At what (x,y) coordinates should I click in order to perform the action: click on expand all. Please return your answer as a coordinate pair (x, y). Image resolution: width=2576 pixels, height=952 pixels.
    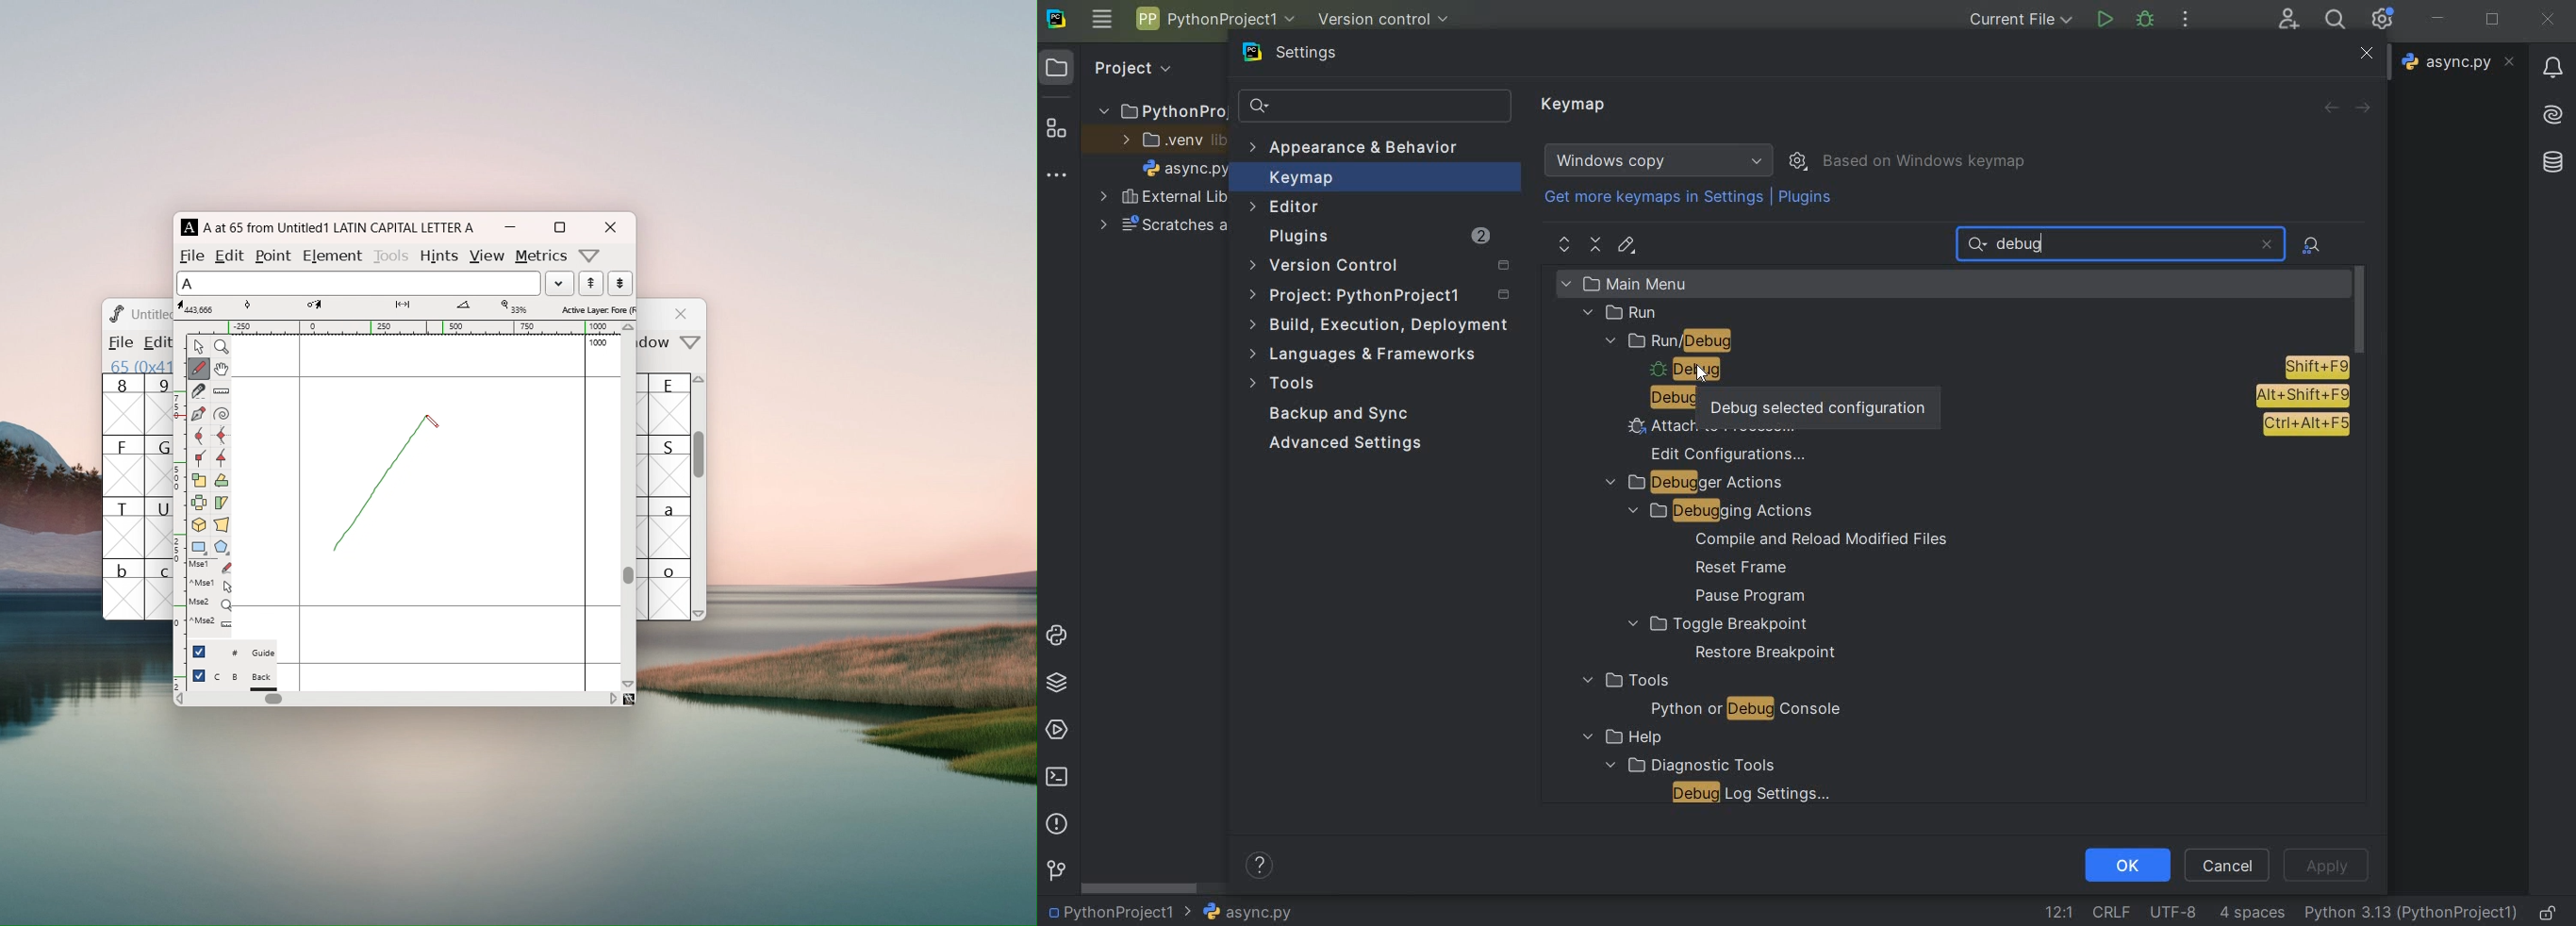
    Looking at the image, I should click on (1565, 245).